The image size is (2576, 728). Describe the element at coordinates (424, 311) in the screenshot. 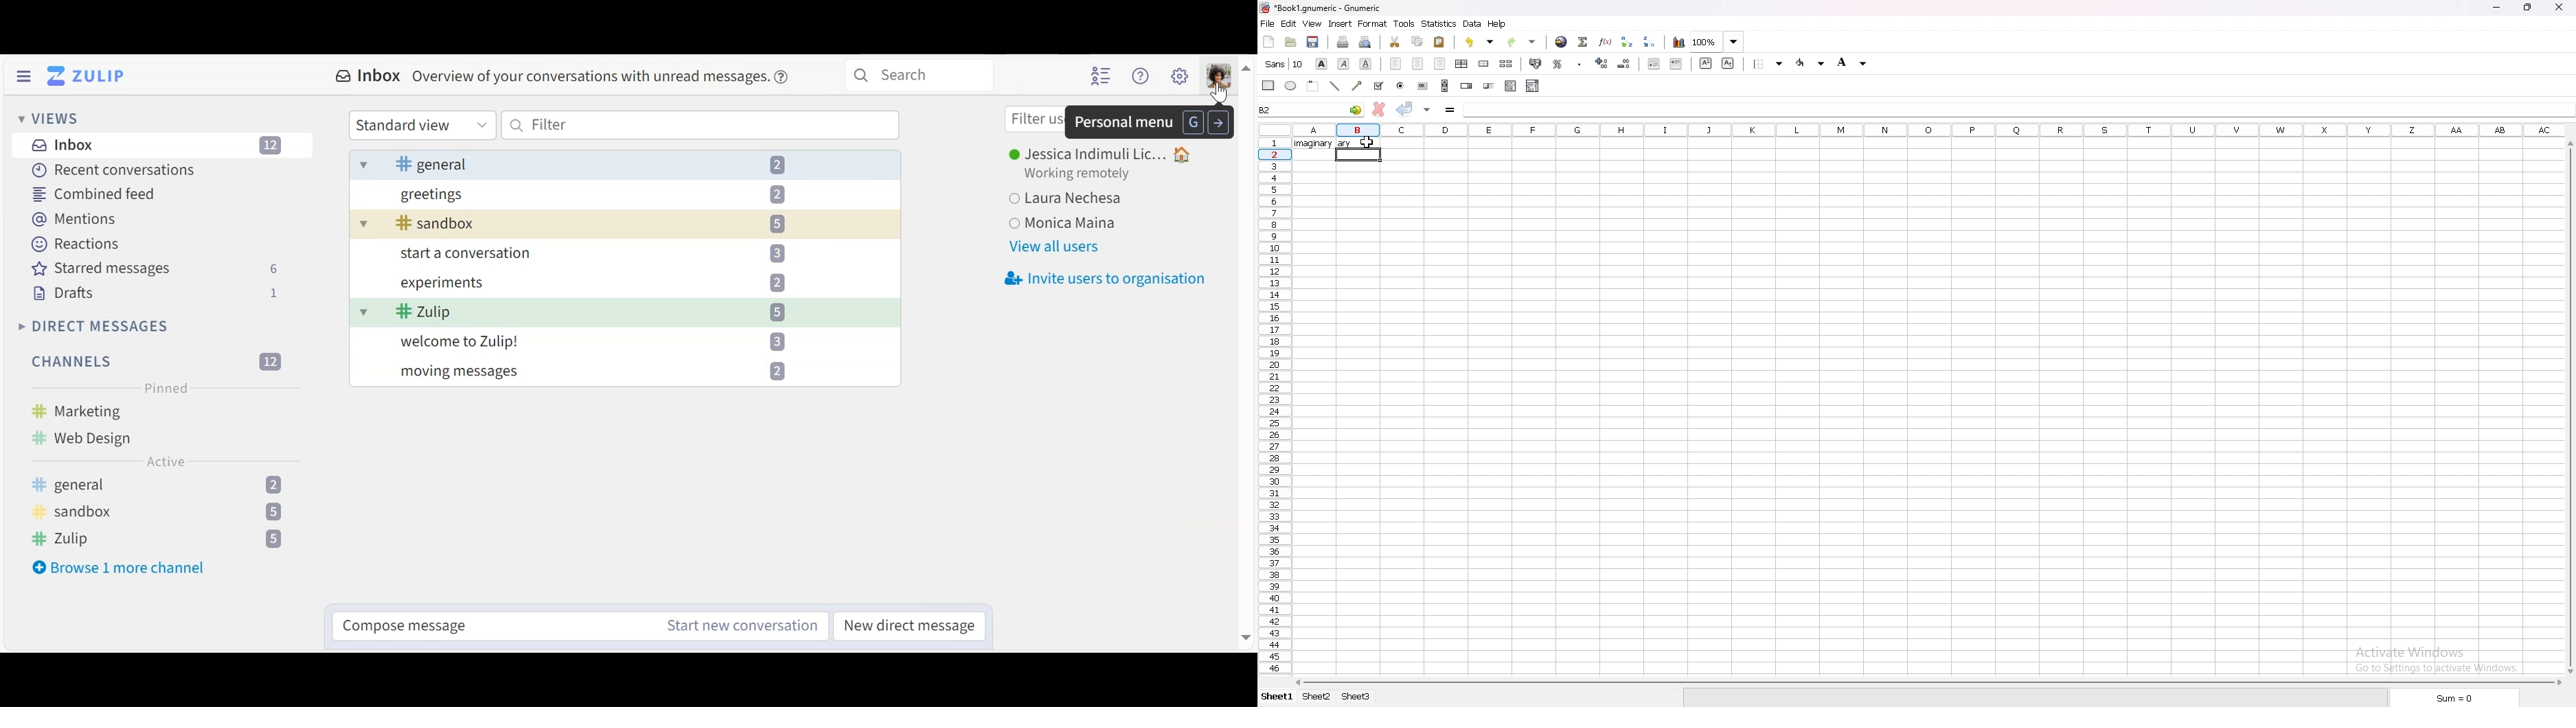

I see `# zulip` at that location.